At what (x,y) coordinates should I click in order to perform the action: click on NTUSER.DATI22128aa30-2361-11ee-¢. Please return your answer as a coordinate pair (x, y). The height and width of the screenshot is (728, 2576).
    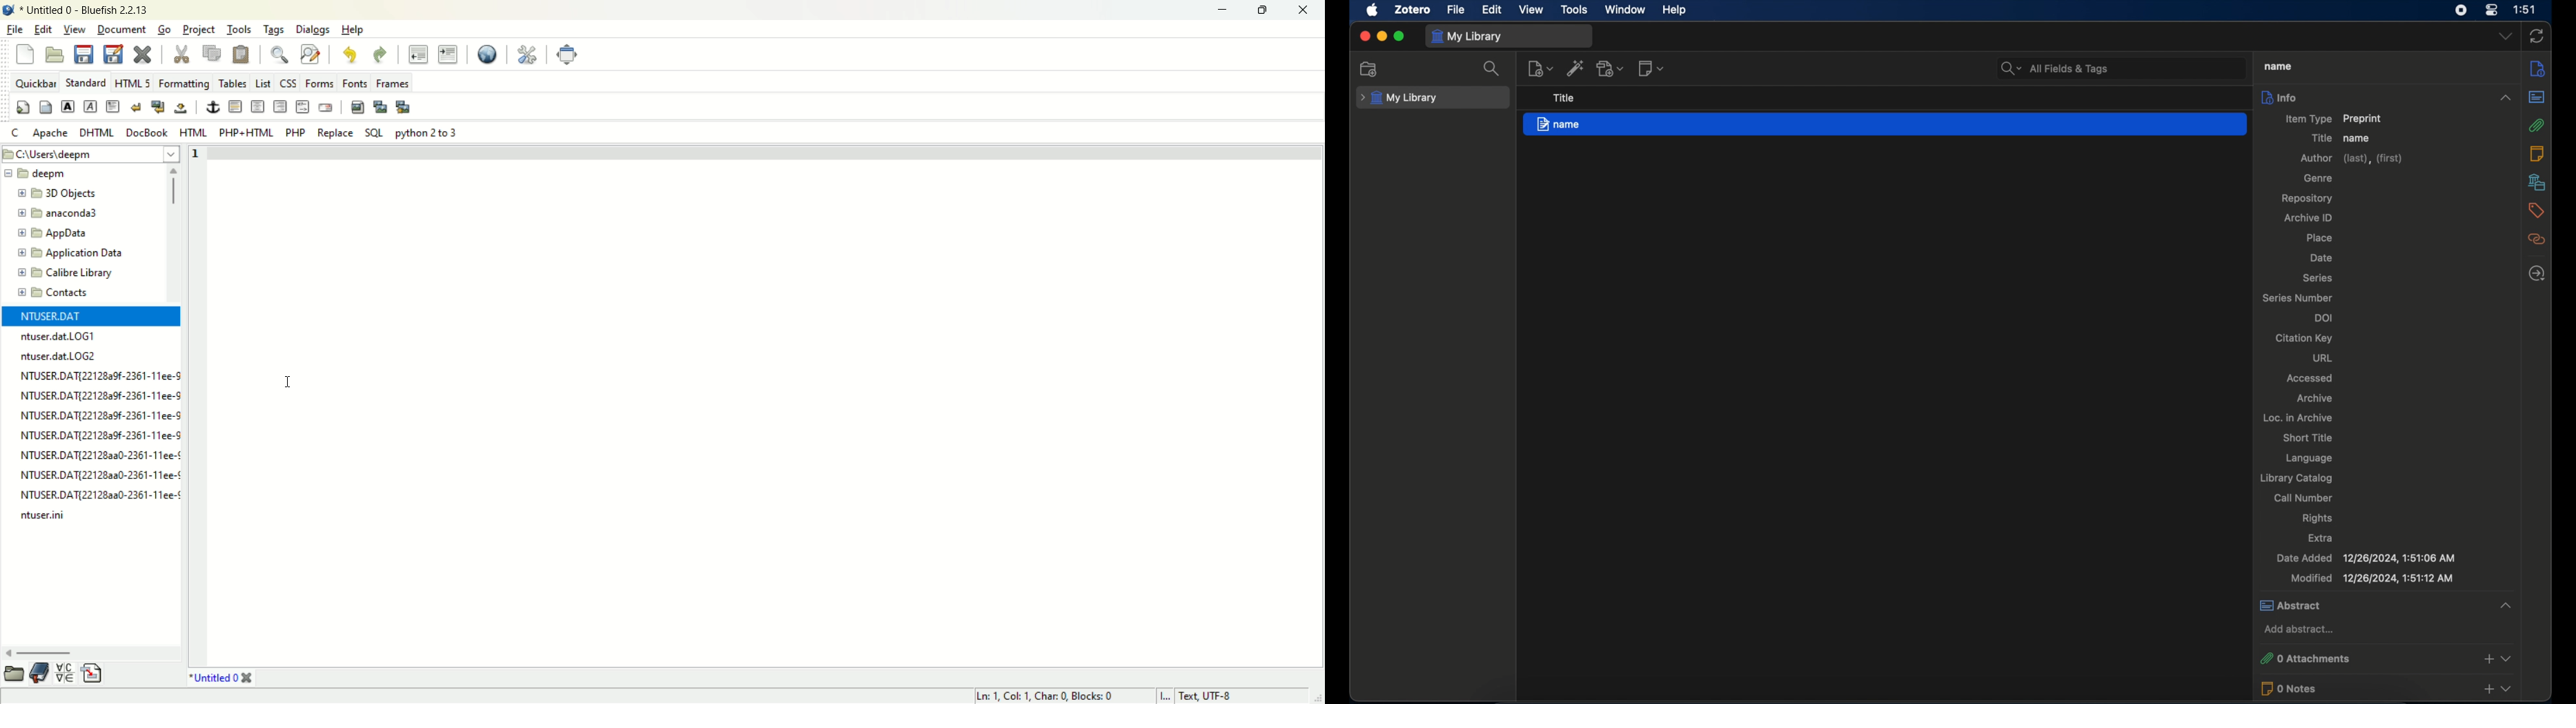
    Looking at the image, I should click on (100, 473).